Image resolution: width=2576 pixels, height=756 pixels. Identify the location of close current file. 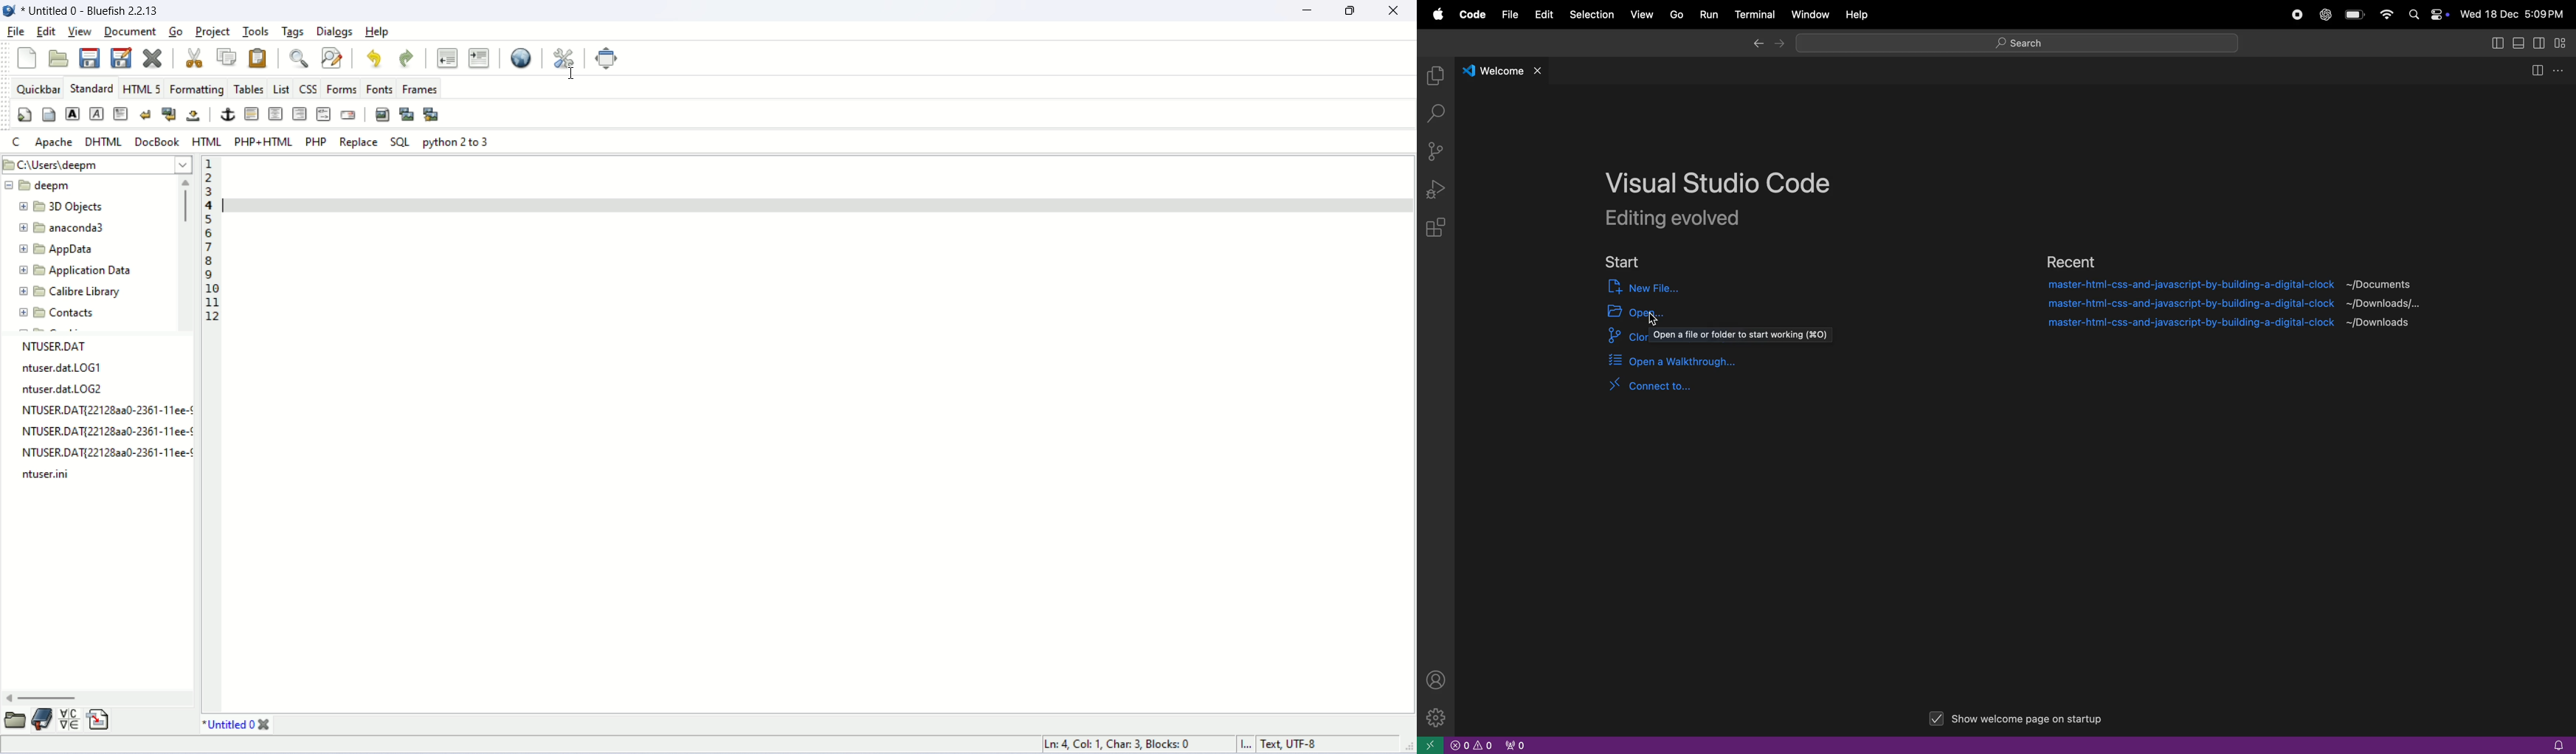
(153, 58).